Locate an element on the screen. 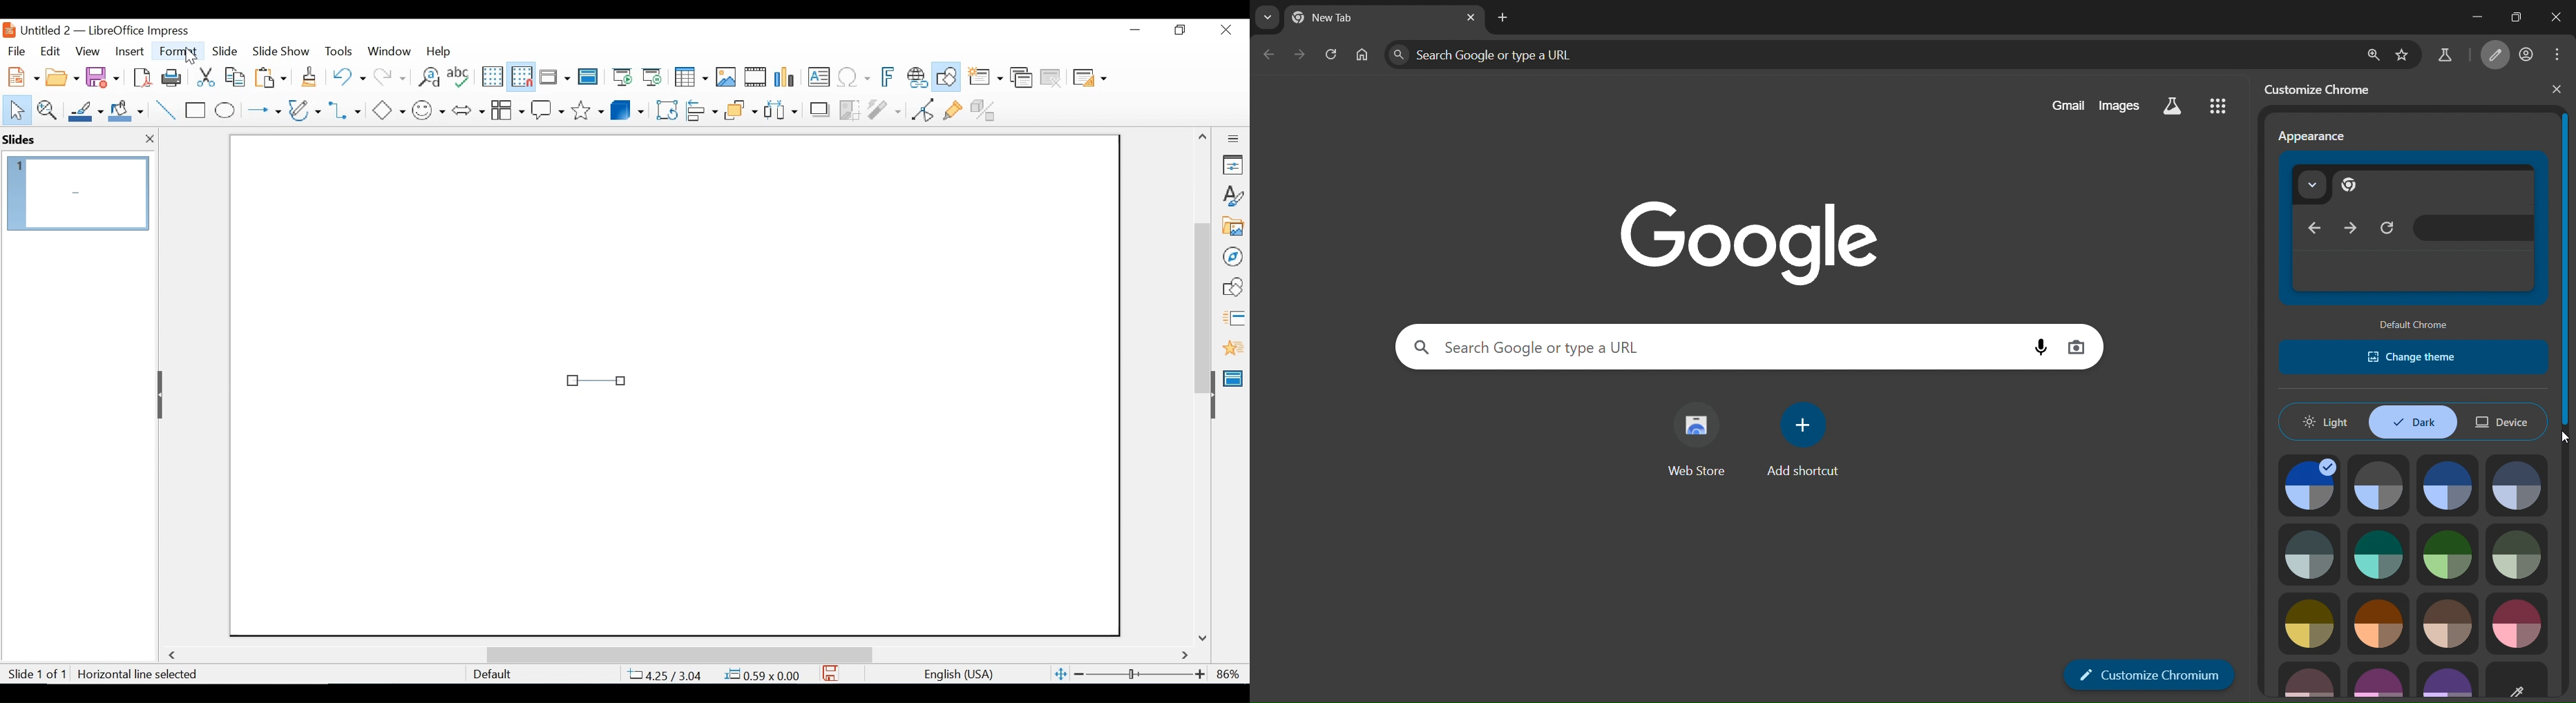 The image size is (2576, 728). Start from Current Slide is located at coordinates (652, 78).